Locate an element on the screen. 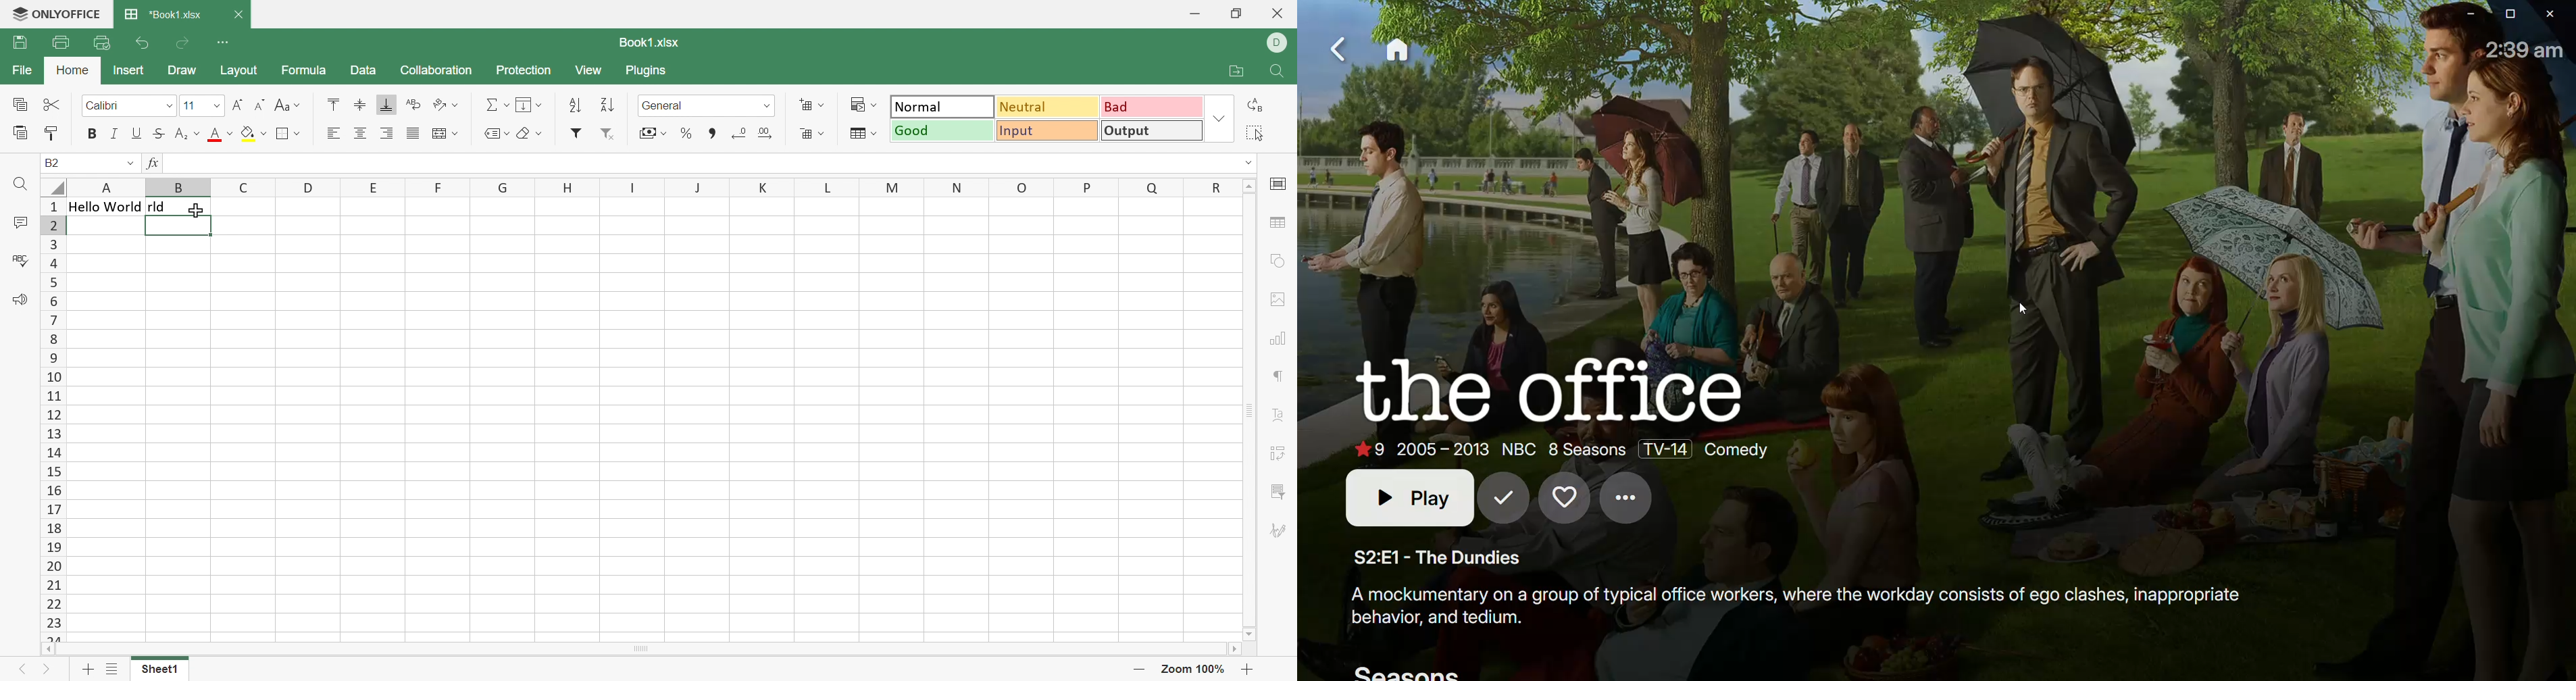 This screenshot has height=700, width=2576. shape settings is located at coordinates (1278, 261).